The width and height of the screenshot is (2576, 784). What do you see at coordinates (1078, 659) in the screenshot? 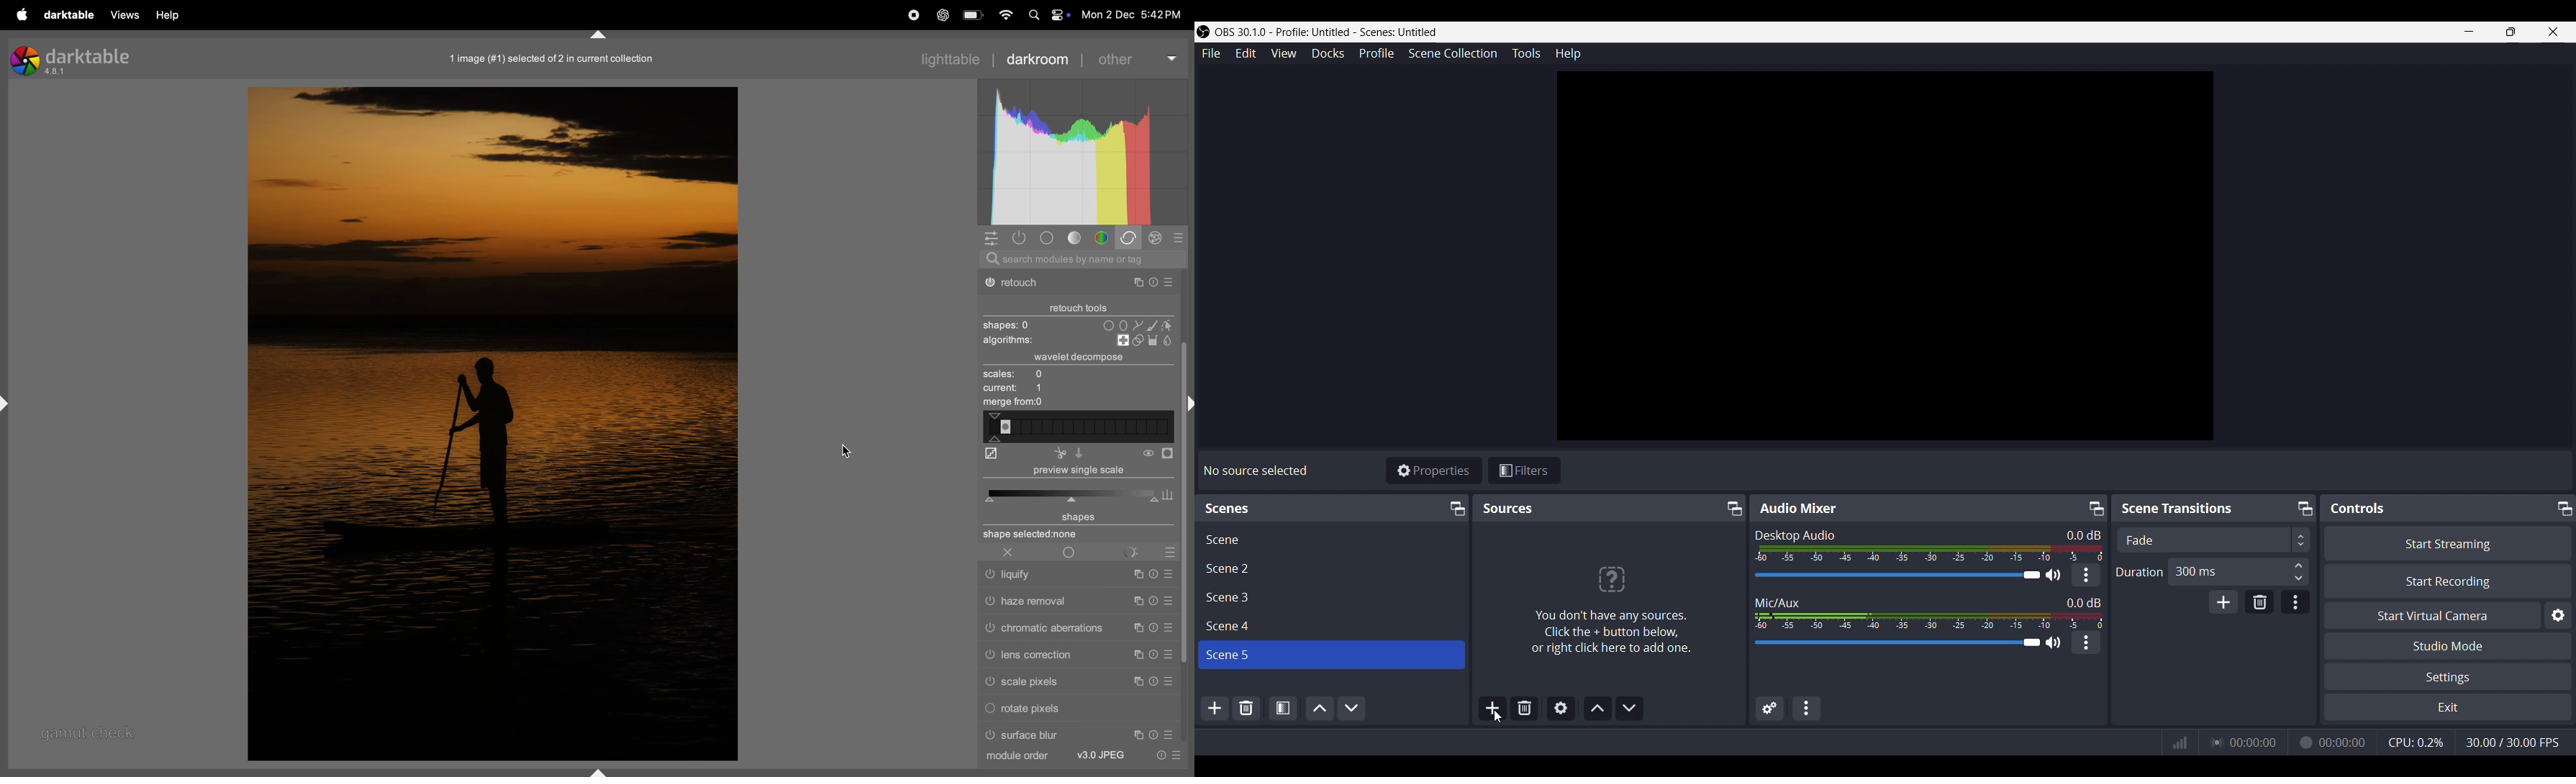
I see `Lens correction` at bounding box center [1078, 659].